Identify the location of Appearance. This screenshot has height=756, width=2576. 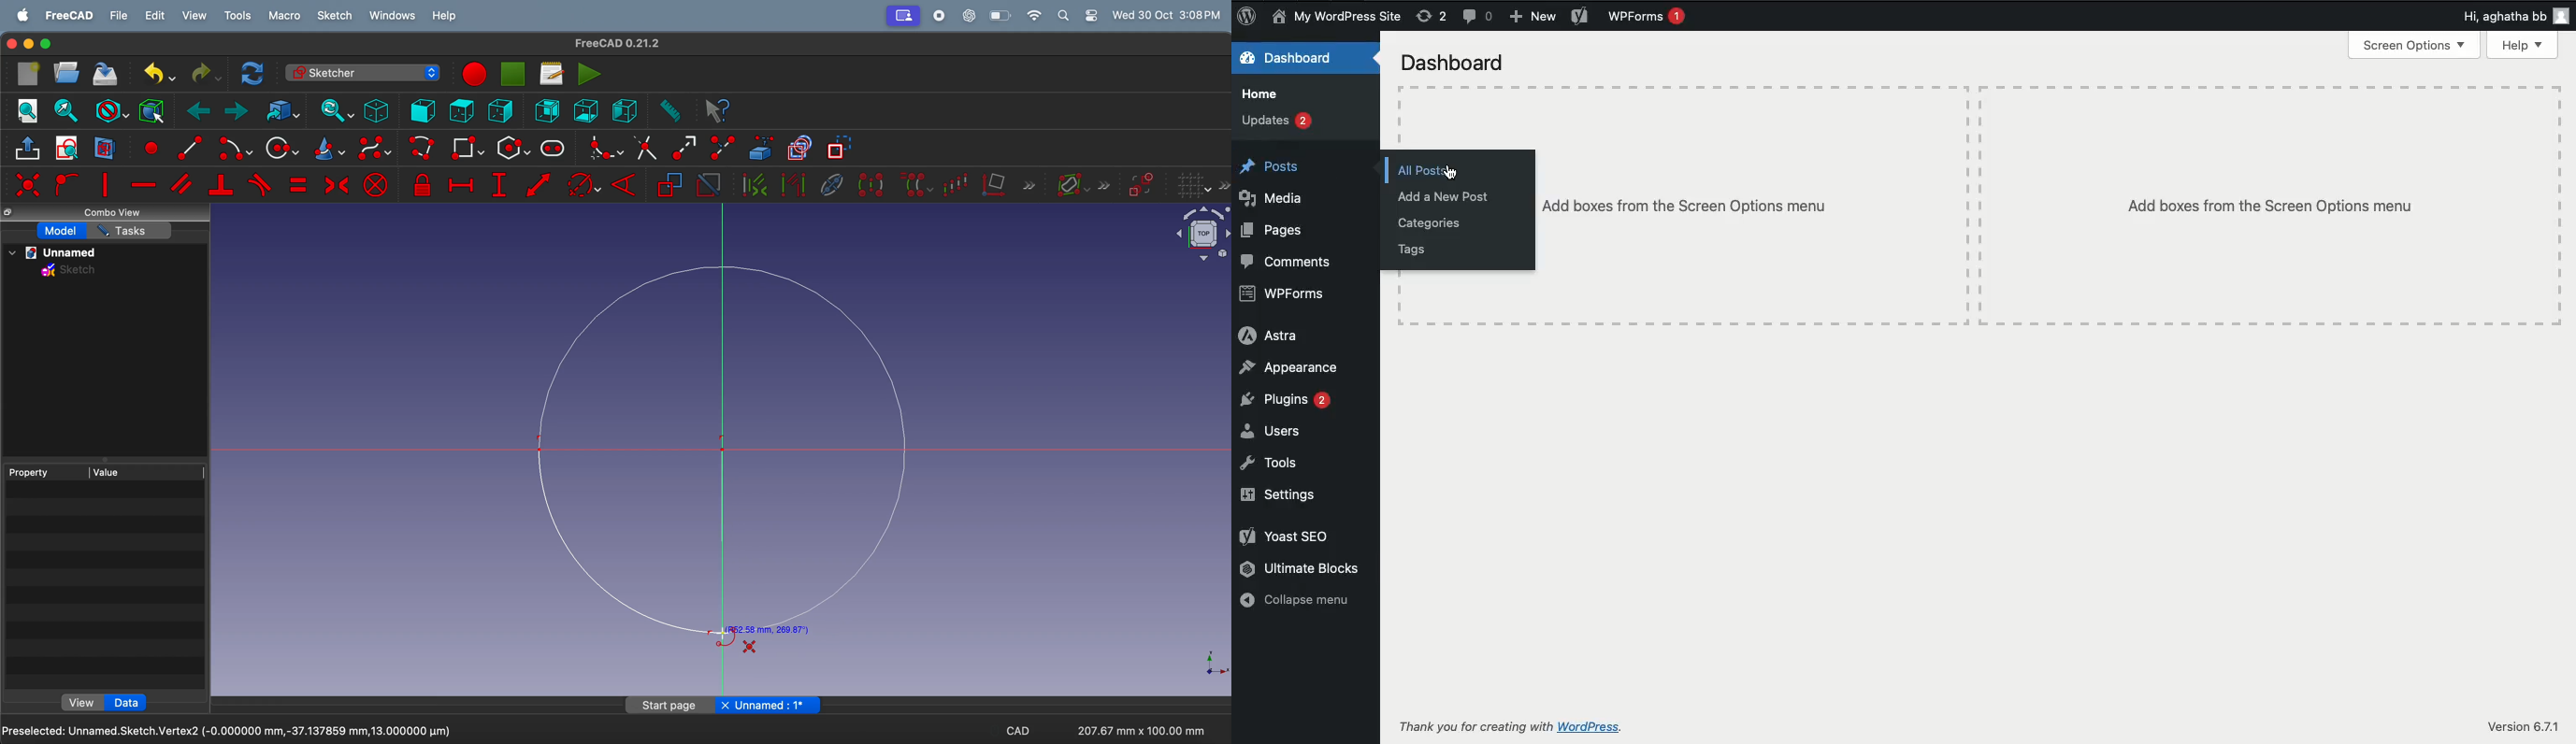
(1289, 366).